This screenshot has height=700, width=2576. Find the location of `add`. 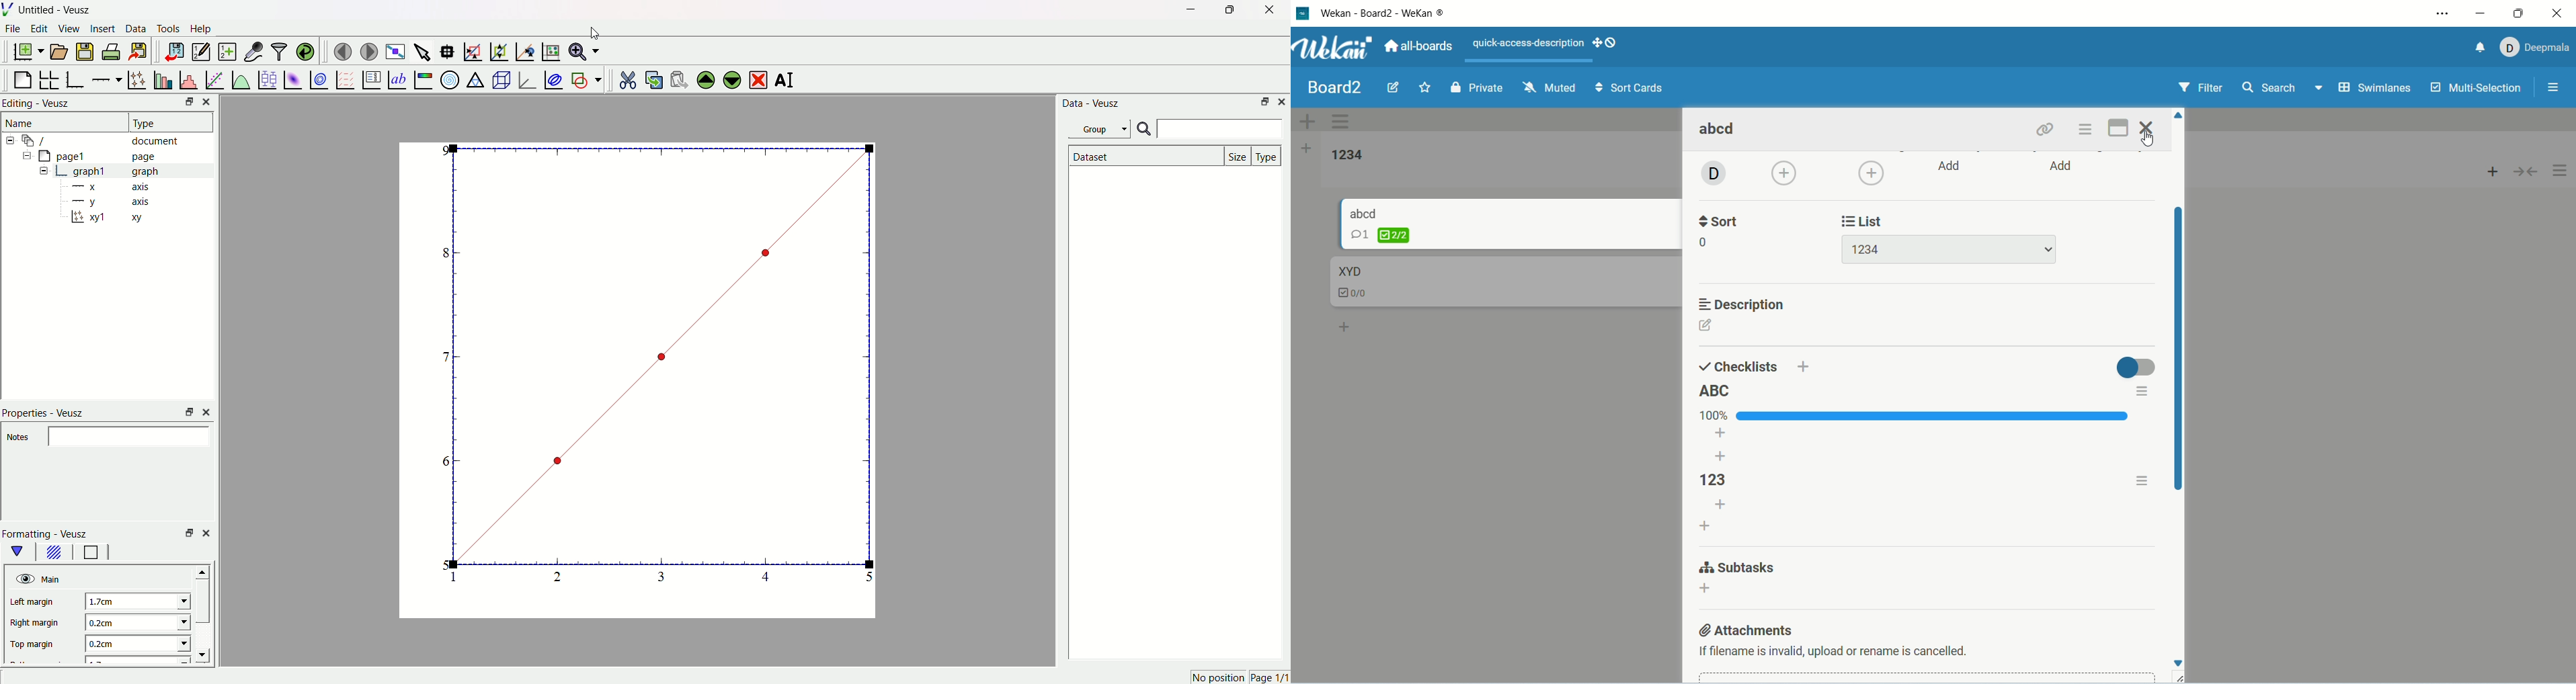

add is located at coordinates (1871, 173).